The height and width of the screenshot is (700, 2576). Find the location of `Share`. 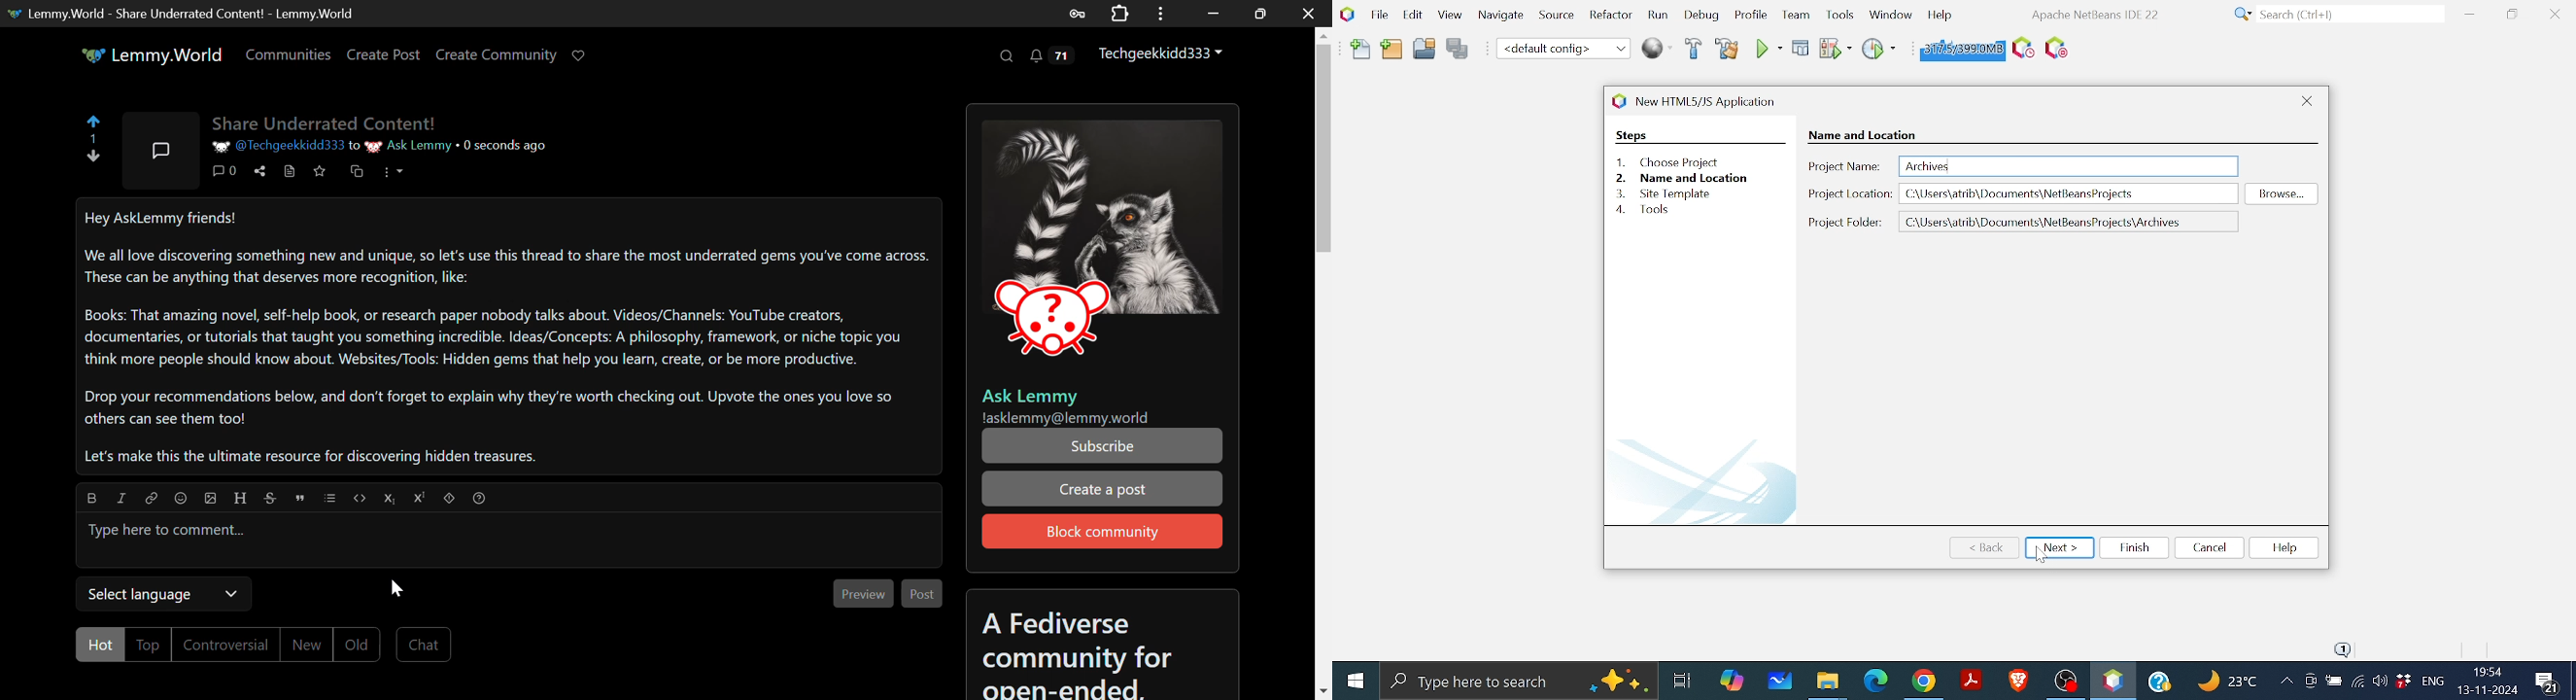

Share is located at coordinates (262, 173).